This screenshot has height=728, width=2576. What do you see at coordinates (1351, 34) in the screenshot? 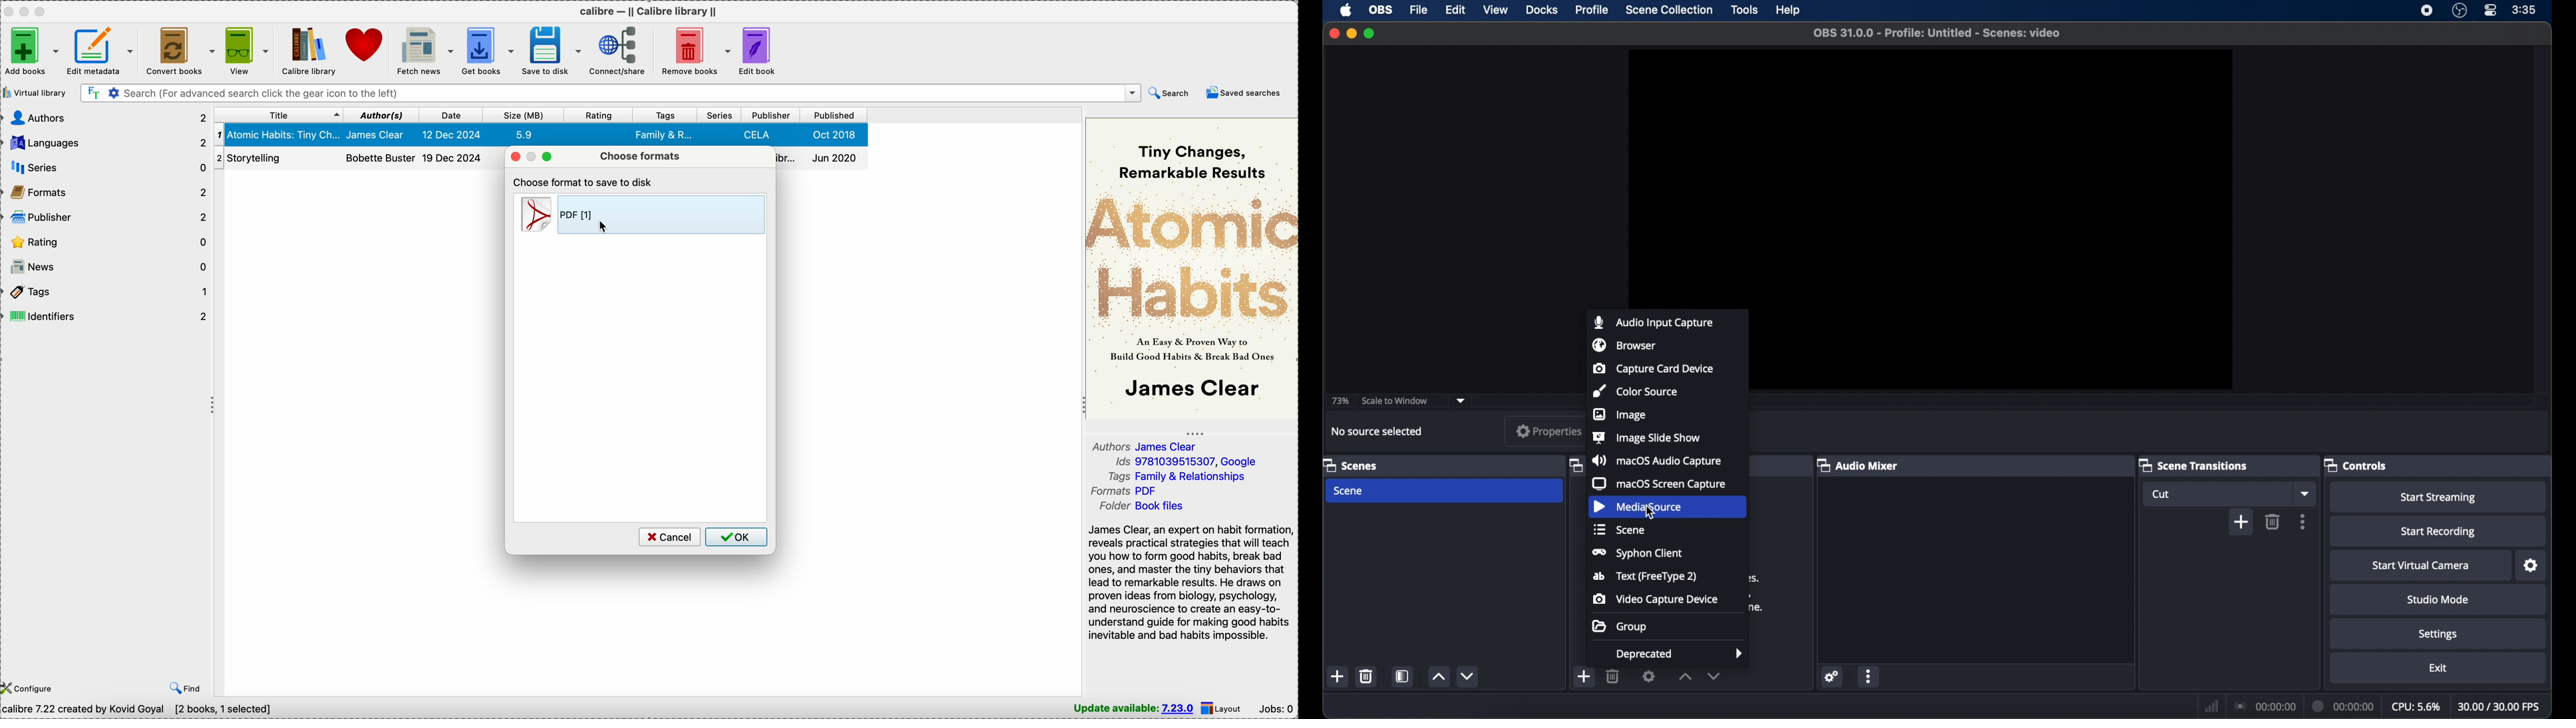
I see `minimize` at bounding box center [1351, 34].